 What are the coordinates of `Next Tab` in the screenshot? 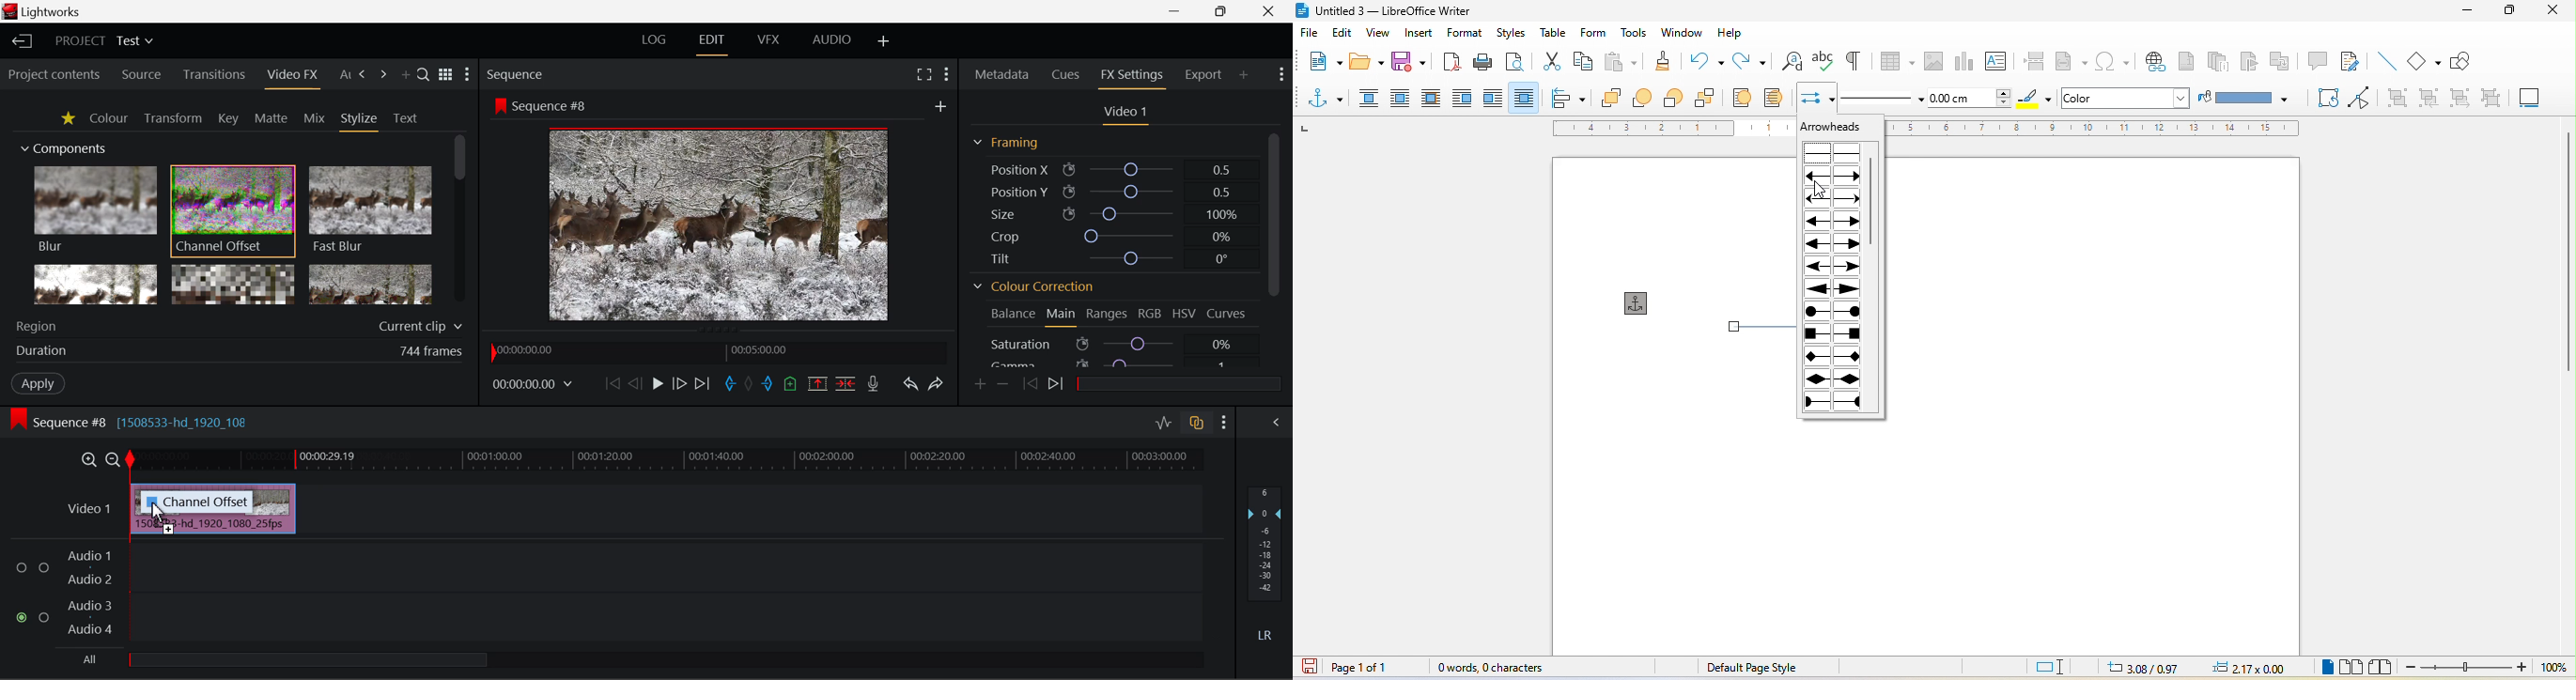 It's located at (383, 75).